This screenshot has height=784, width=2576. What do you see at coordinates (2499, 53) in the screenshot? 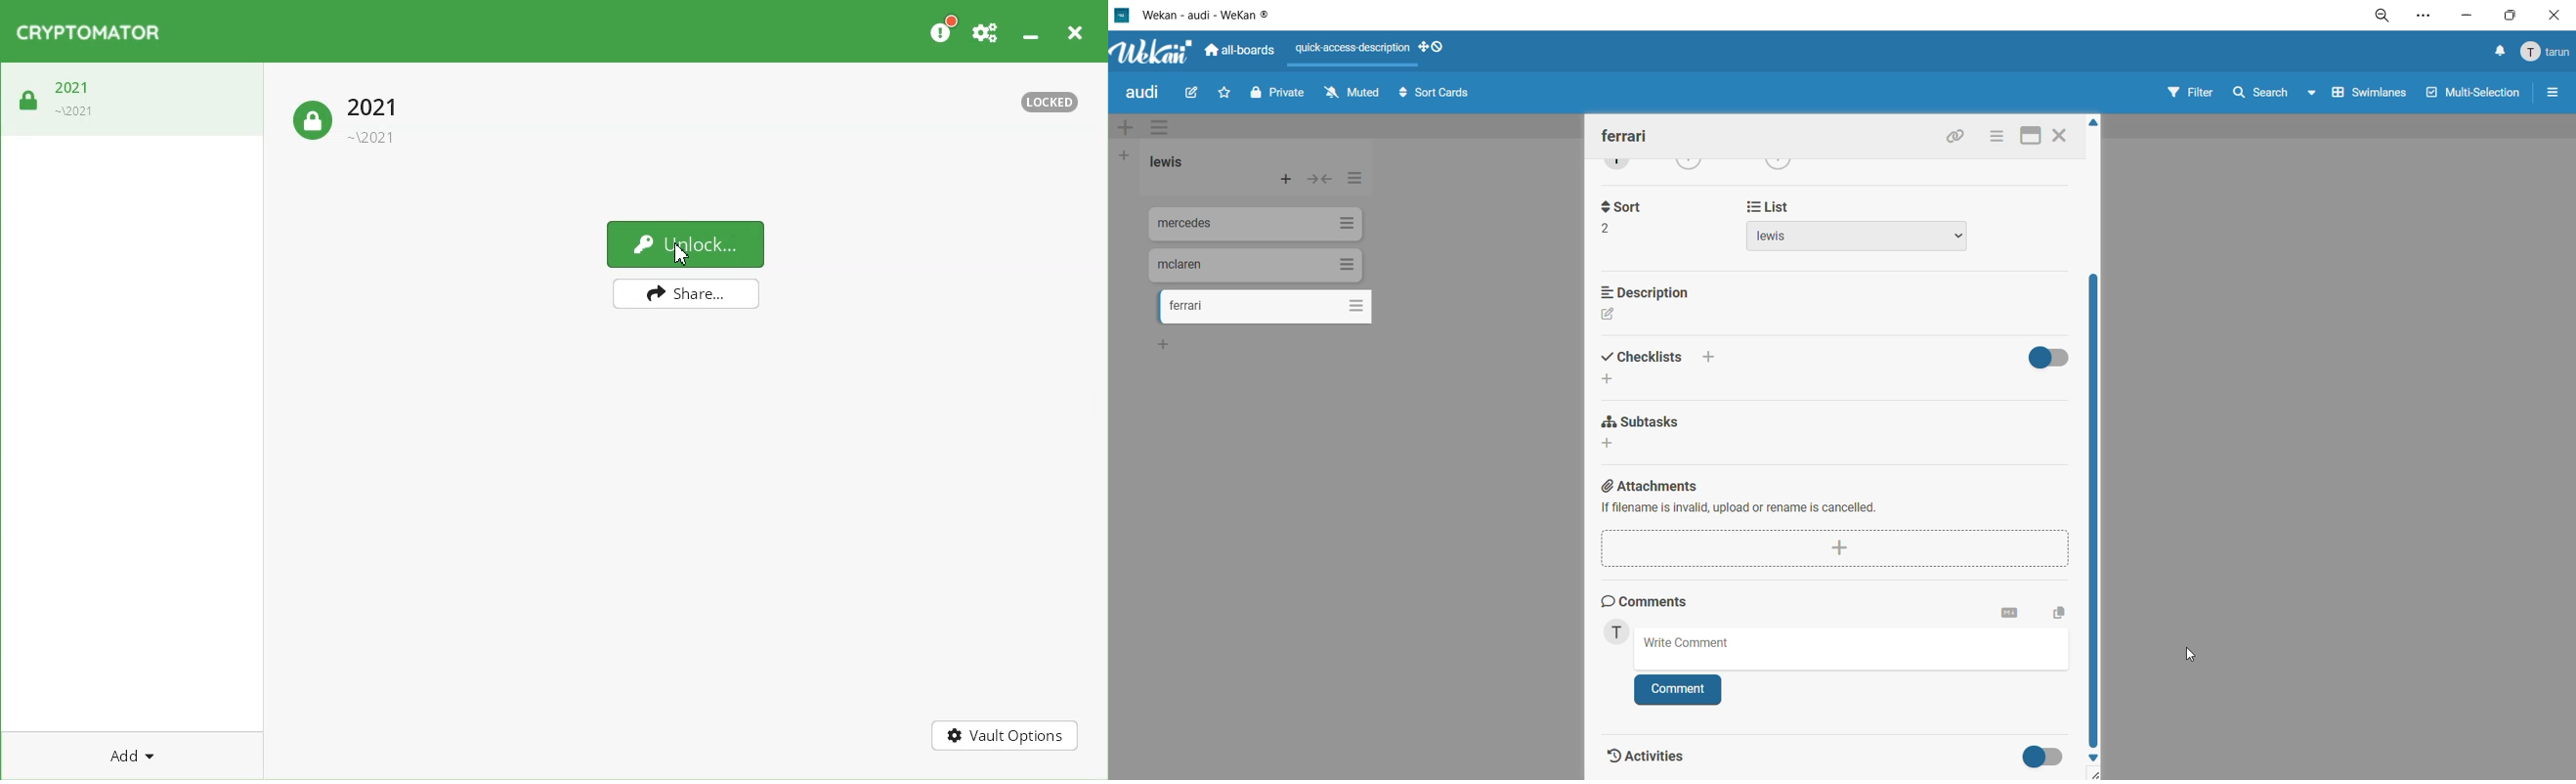
I see `notifications` at bounding box center [2499, 53].